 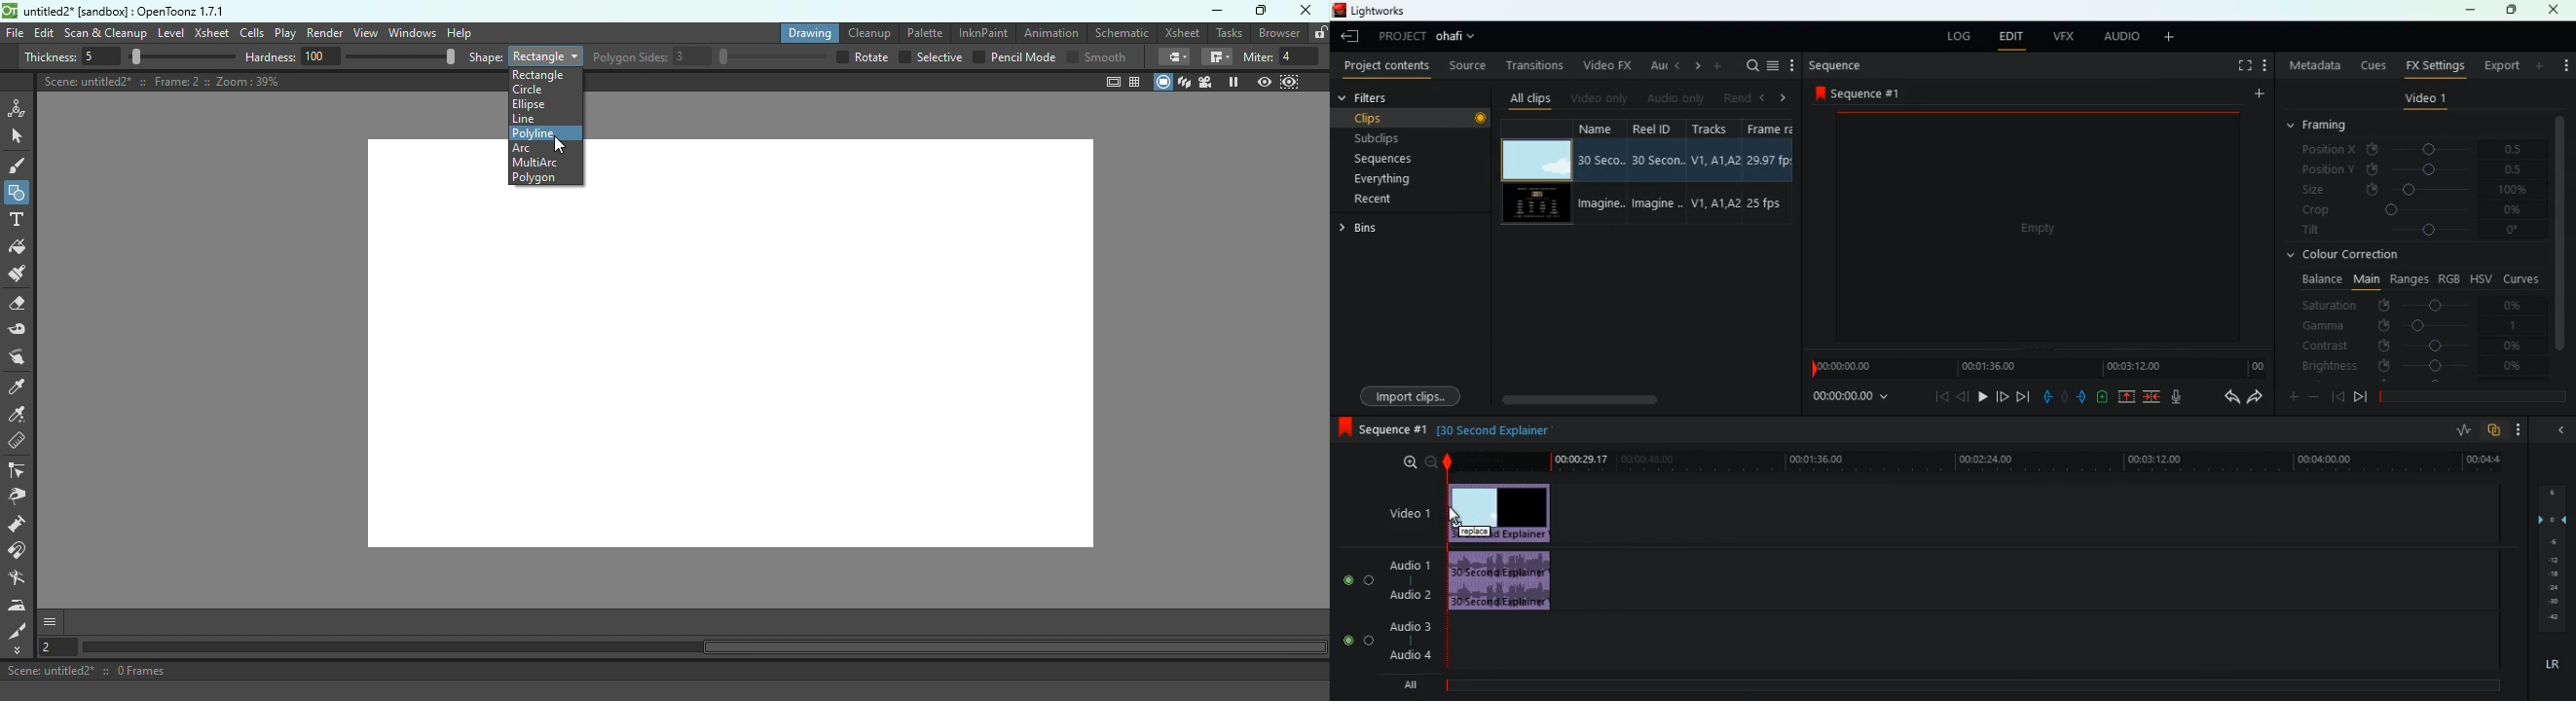 What do you see at coordinates (2022, 397) in the screenshot?
I see `forward` at bounding box center [2022, 397].